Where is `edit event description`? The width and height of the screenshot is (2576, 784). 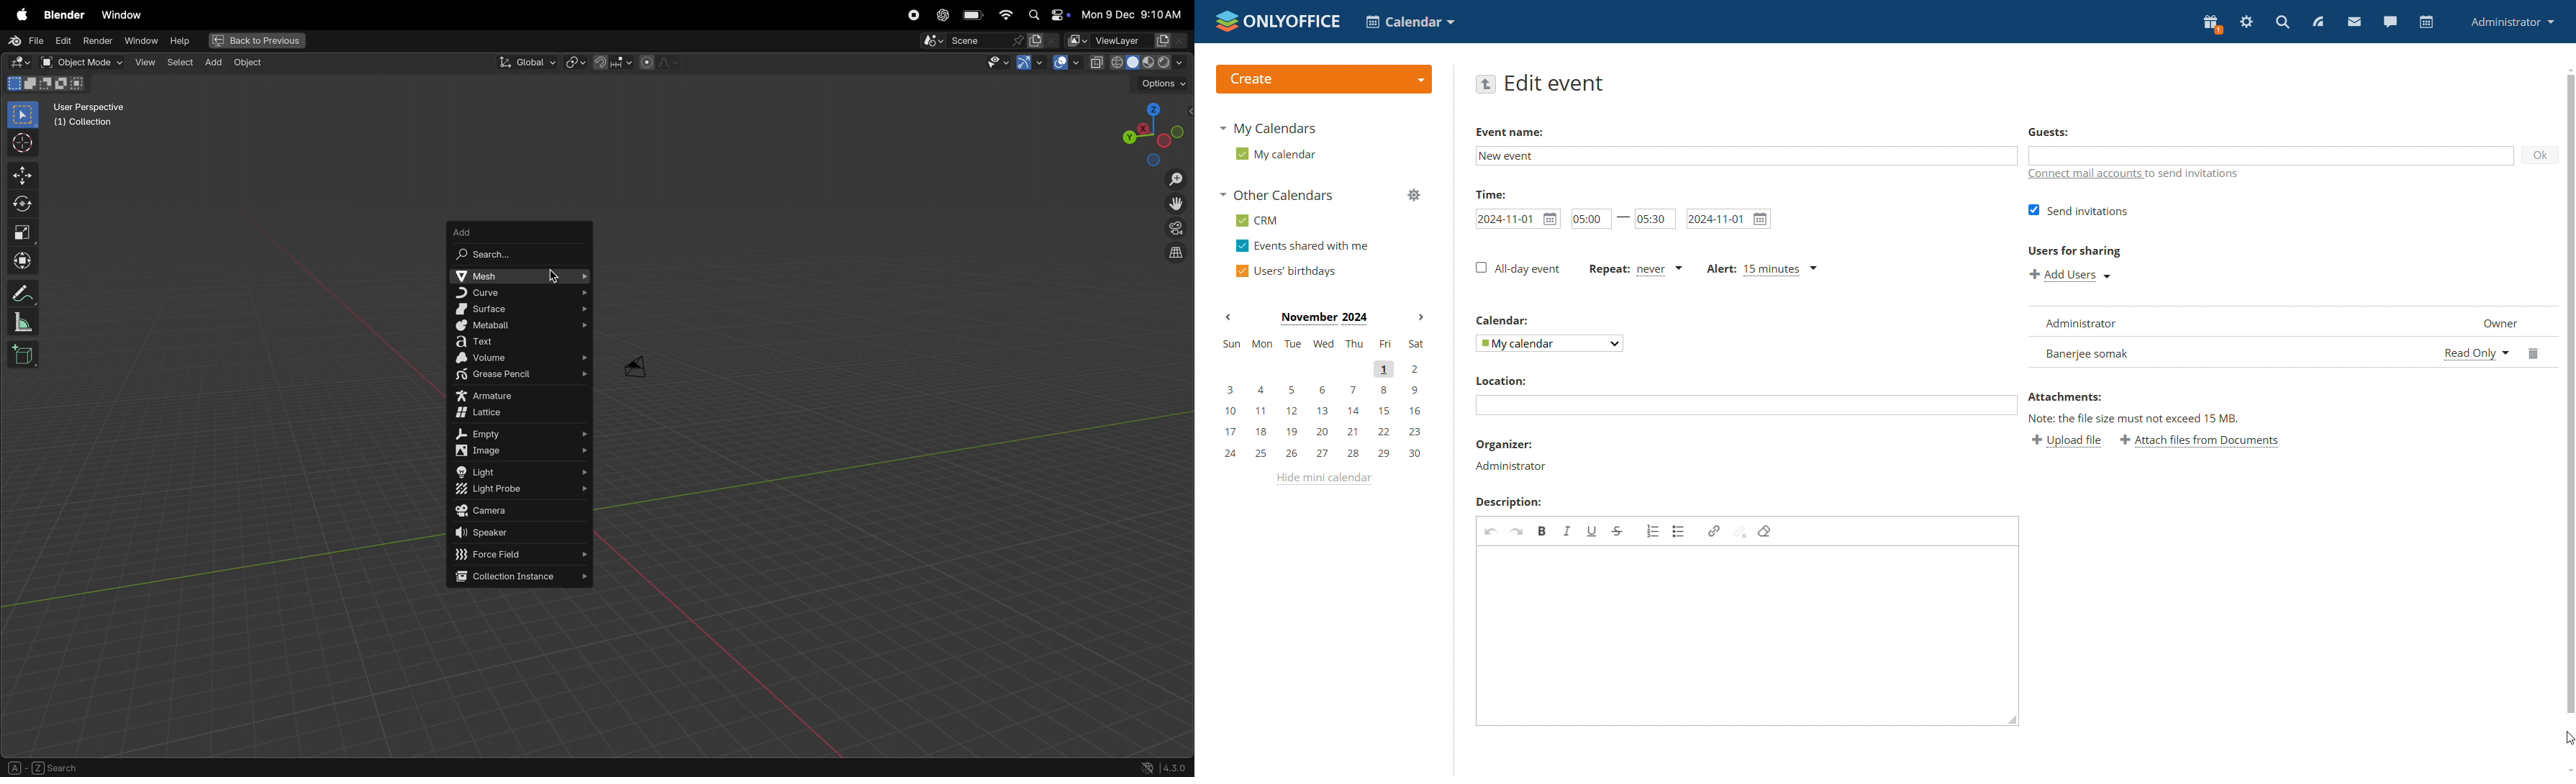 edit event description is located at coordinates (1749, 635).